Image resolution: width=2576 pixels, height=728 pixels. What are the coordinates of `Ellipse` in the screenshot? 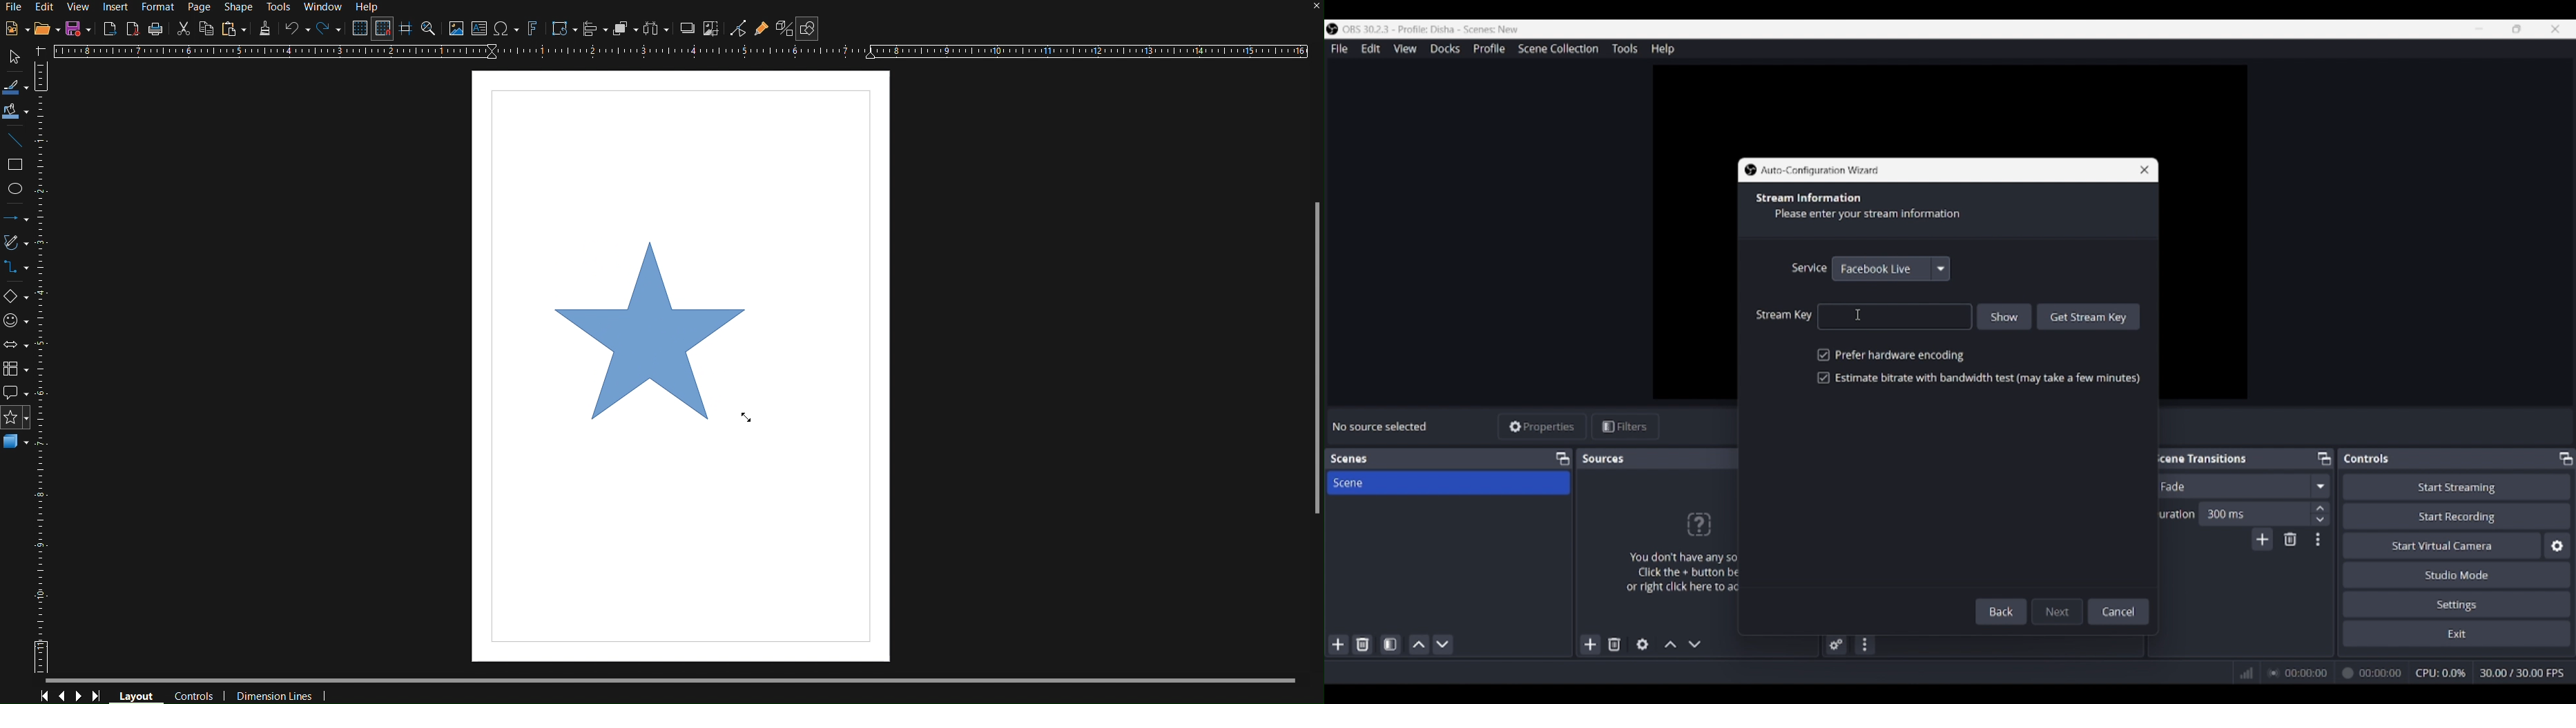 It's located at (19, 190).